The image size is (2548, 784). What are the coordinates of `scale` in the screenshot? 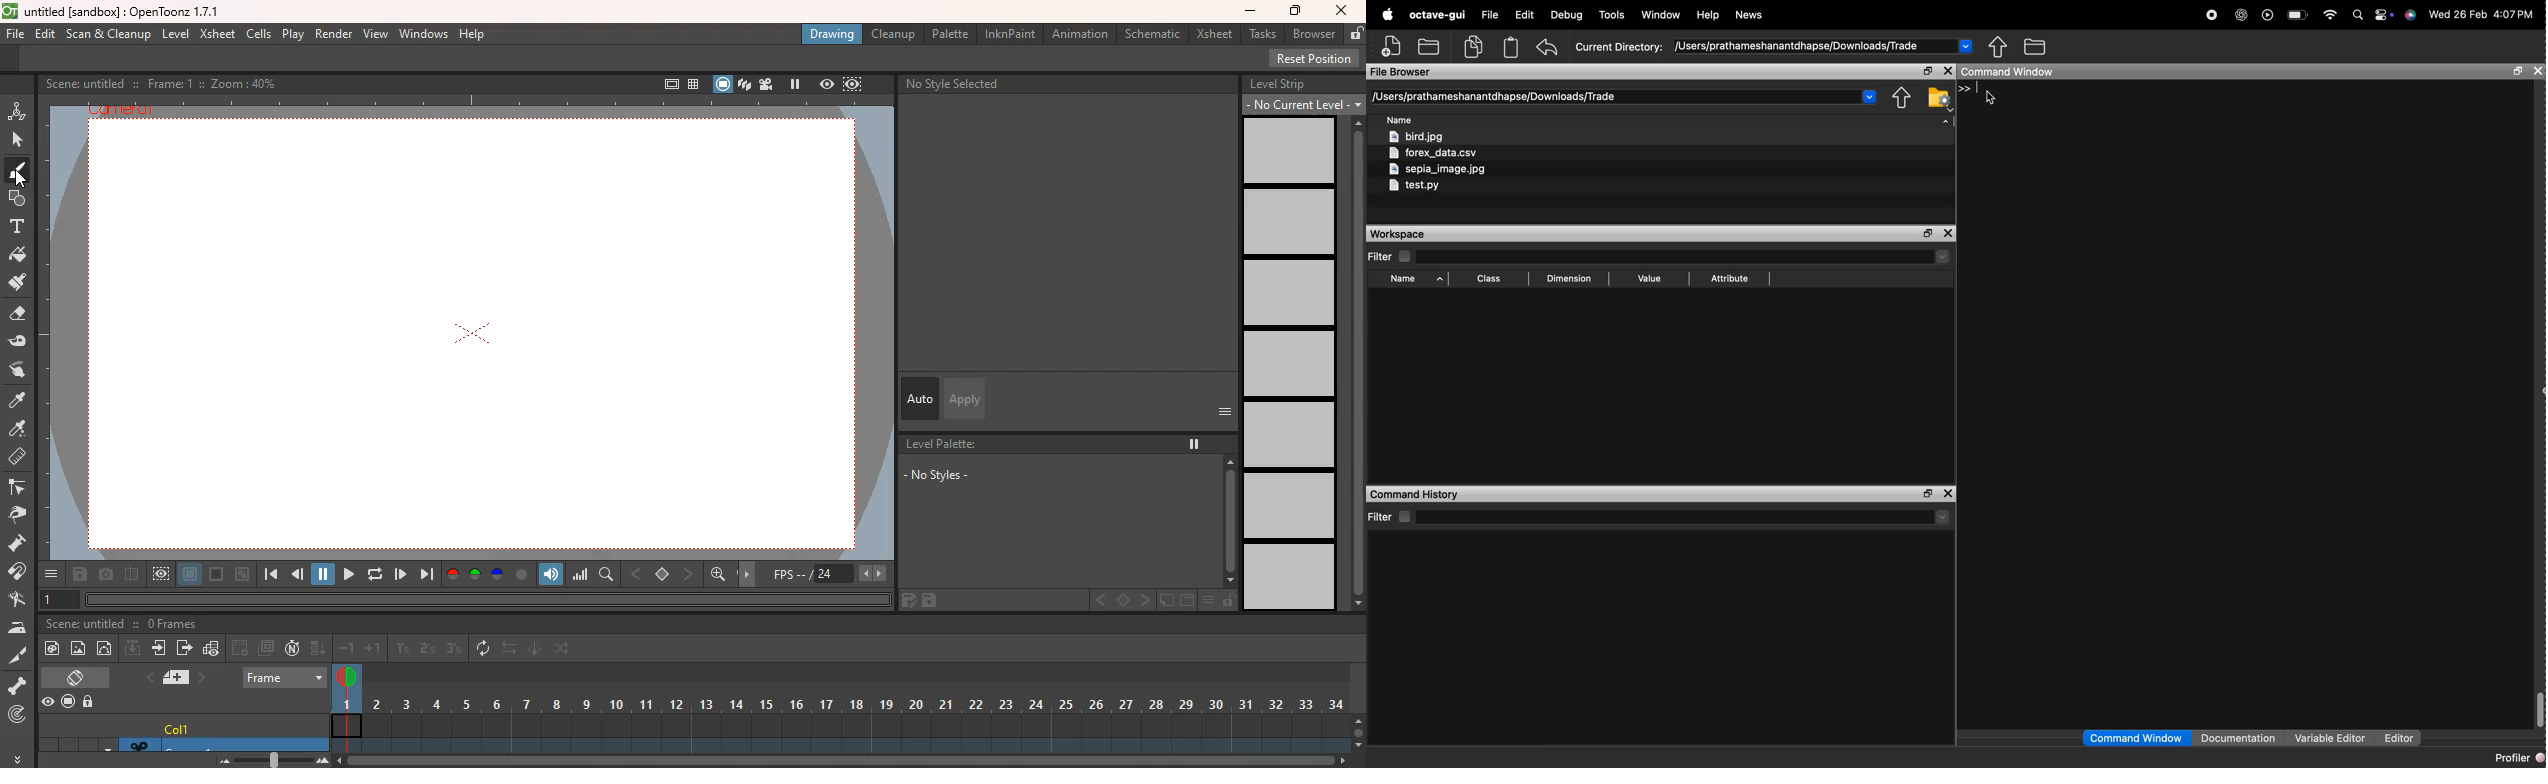 It's located at (581, 575).